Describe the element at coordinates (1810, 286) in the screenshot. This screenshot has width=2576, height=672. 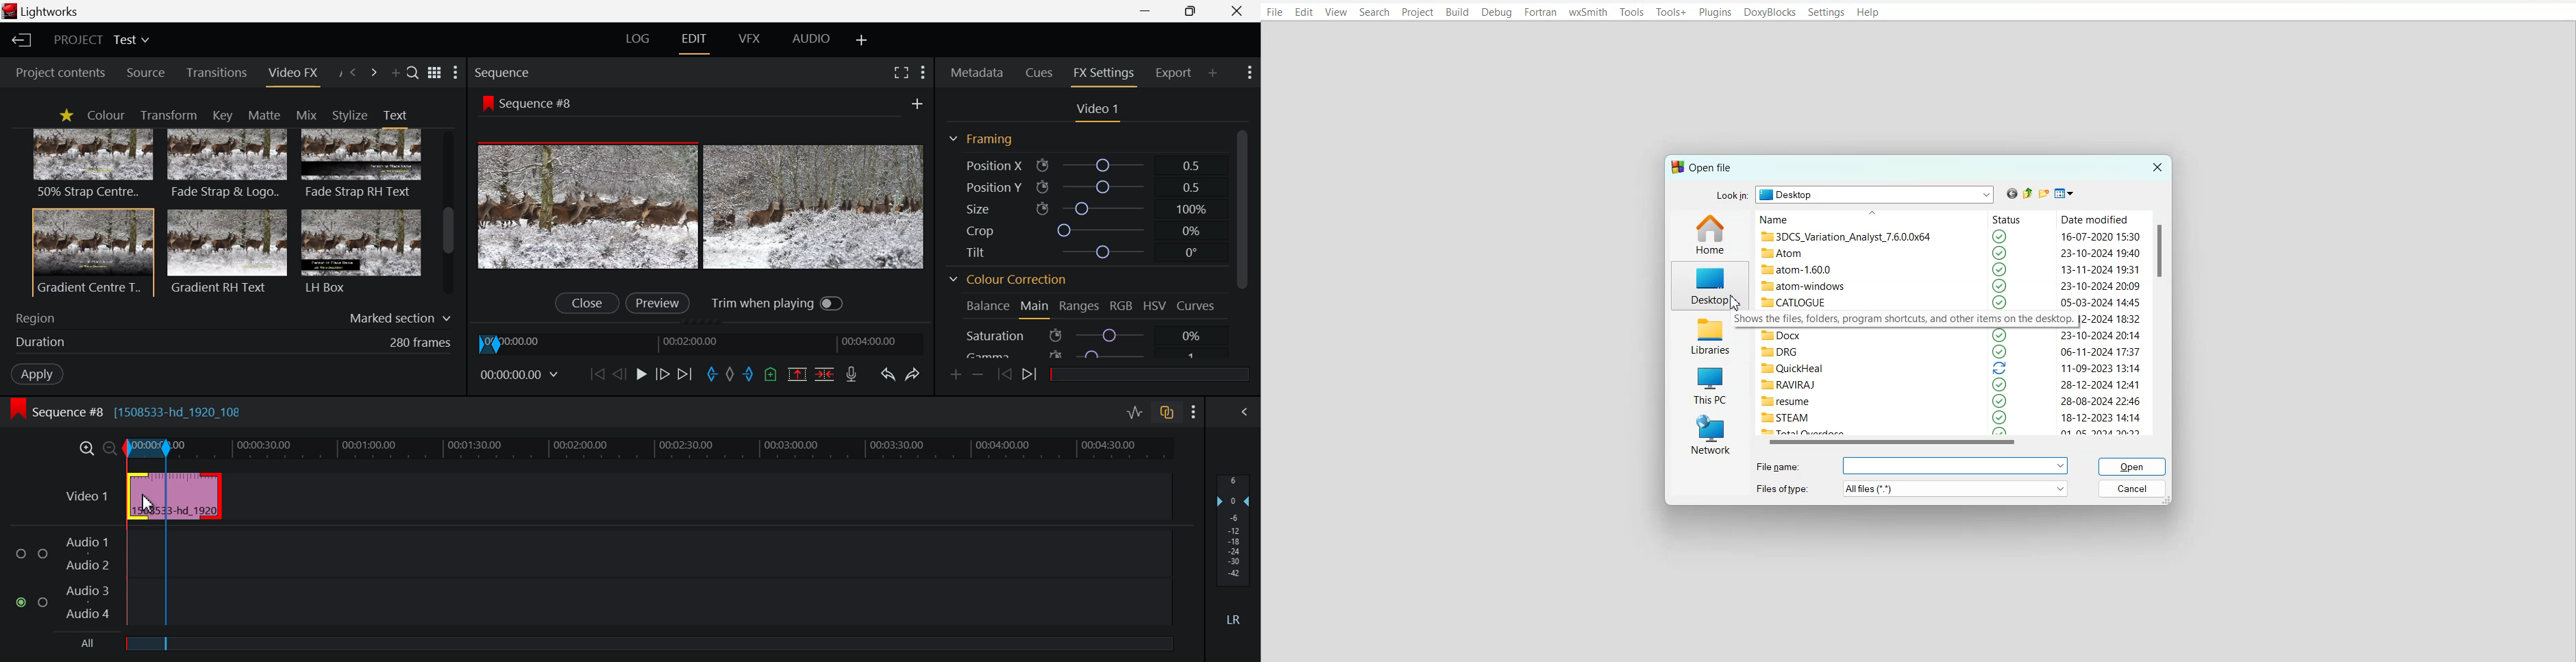
I see `atom-windows` at that location.